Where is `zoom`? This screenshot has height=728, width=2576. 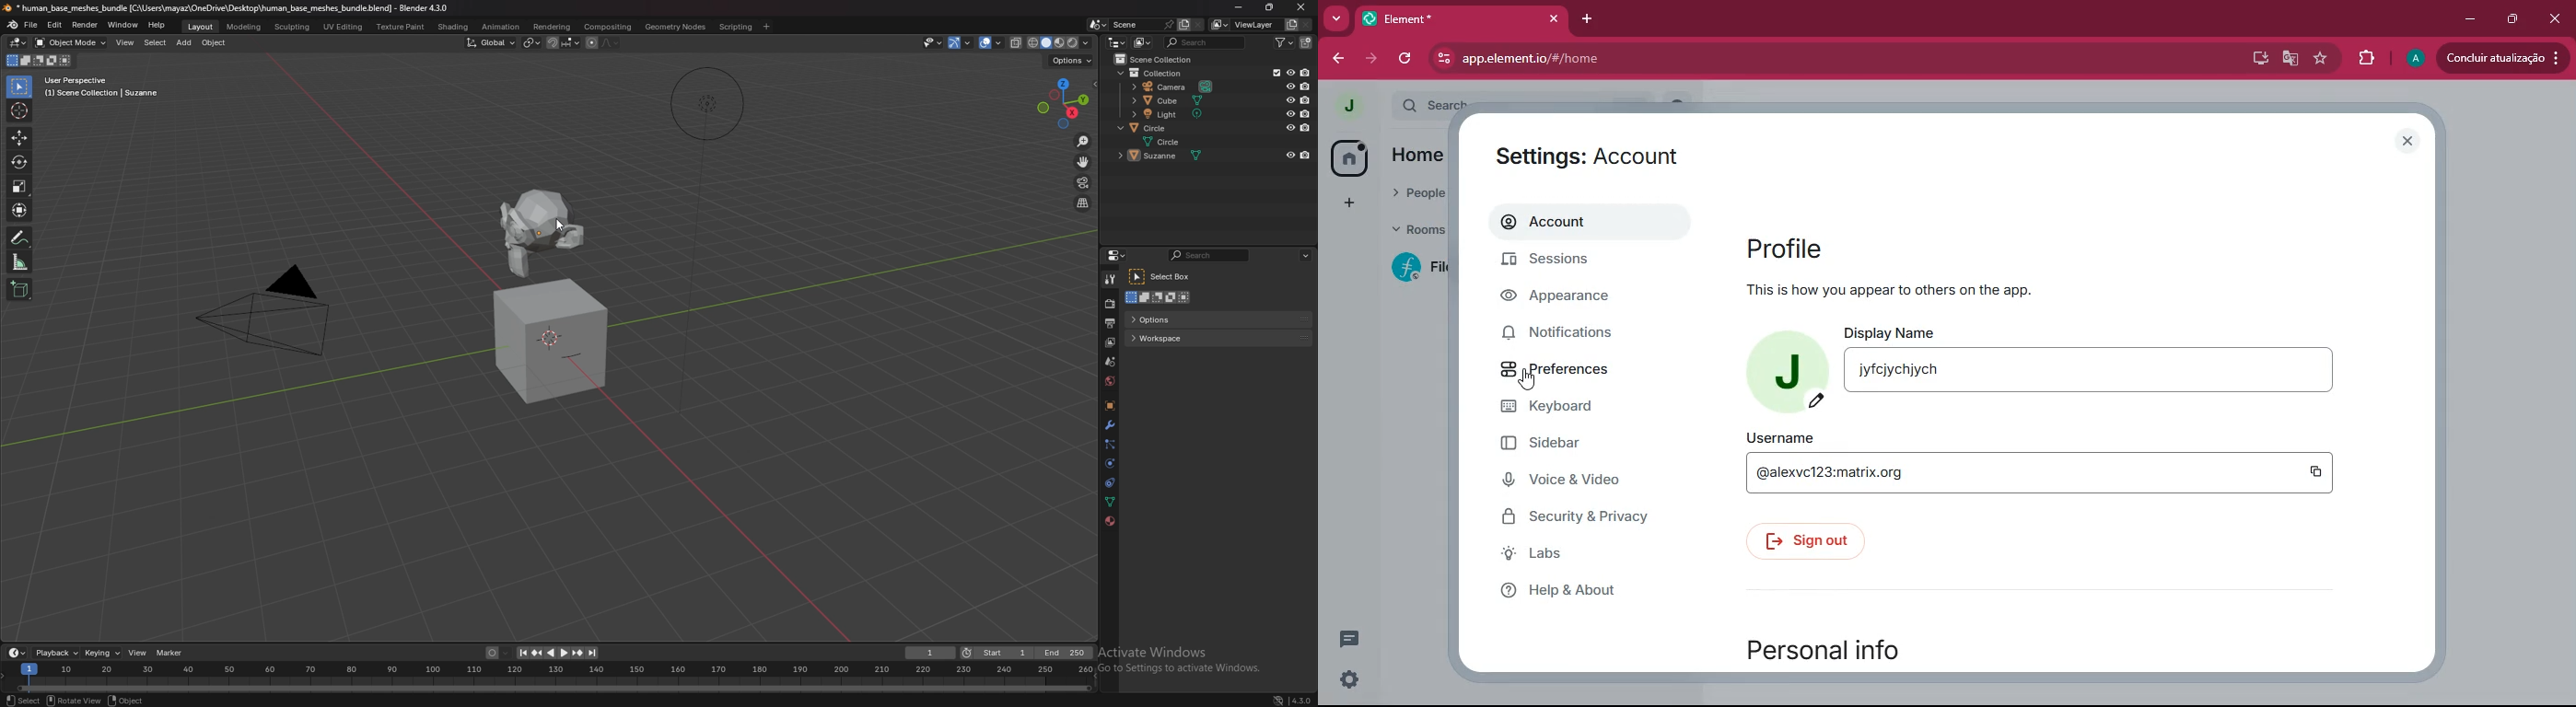 zoom is located at coordinates (1084, 141).